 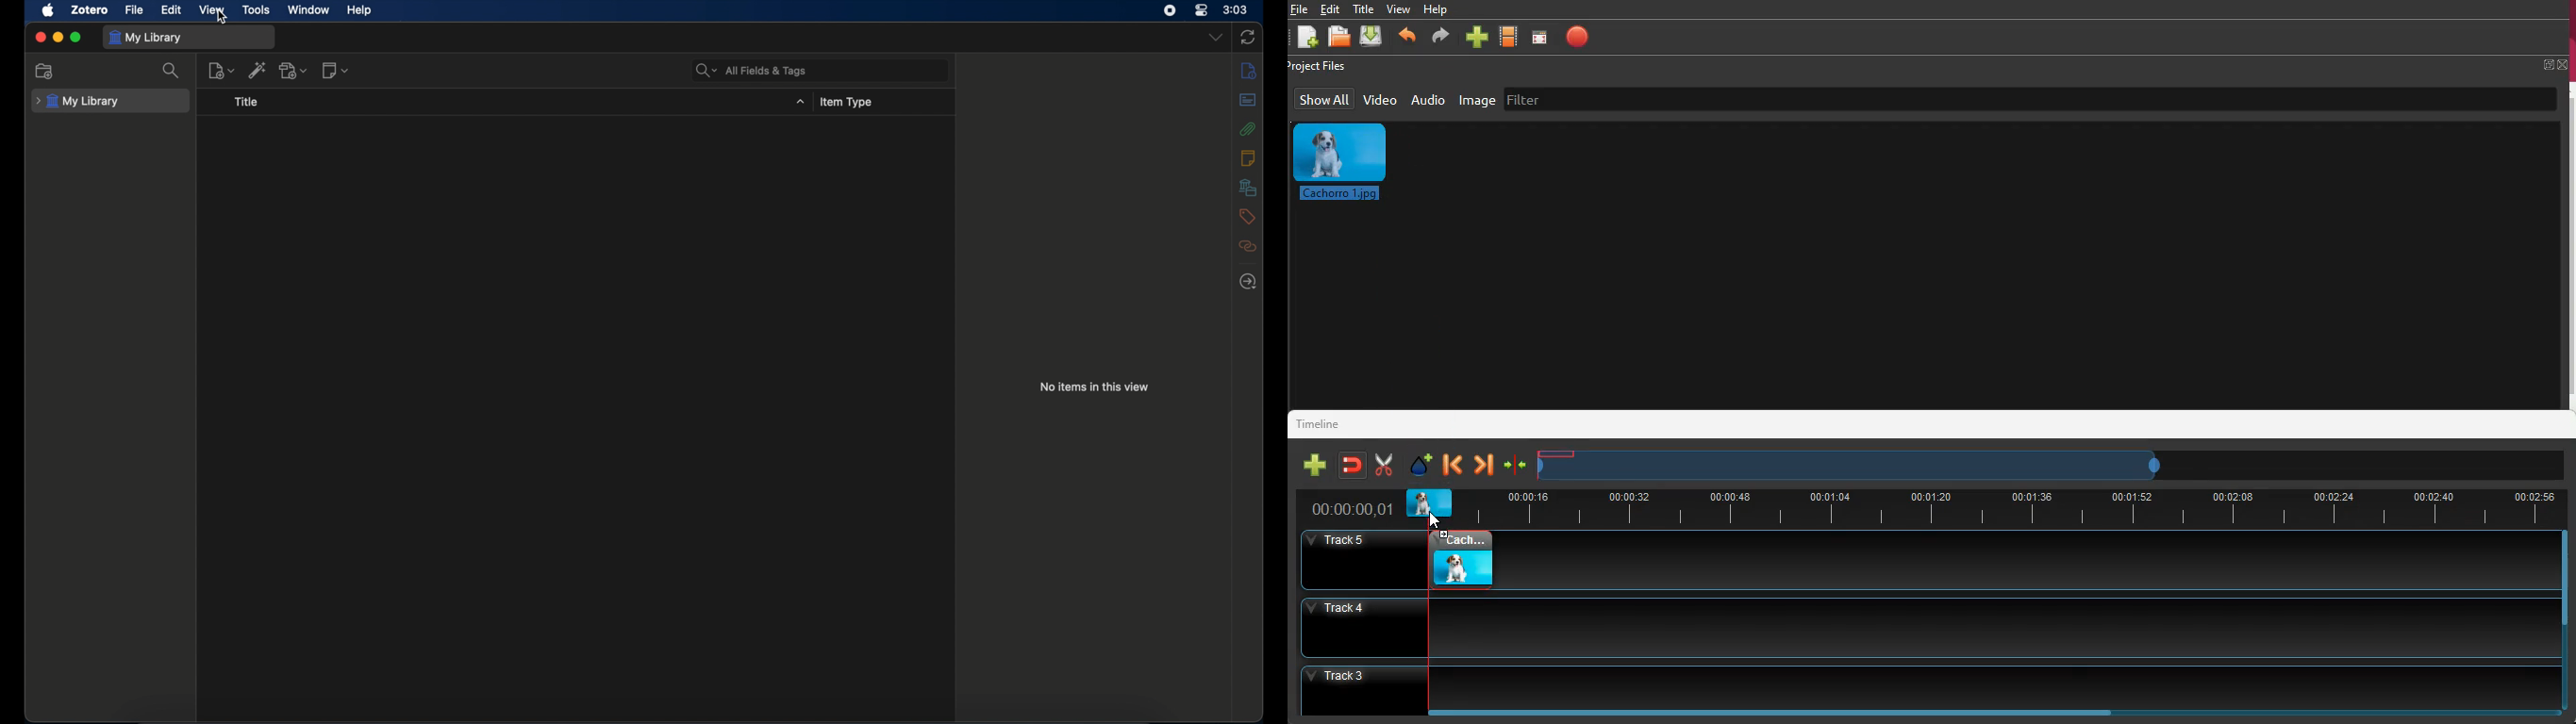 What do you see at coordinates (2553, 62) in the screenshot?
I see `fullscreen` at bounding box center [2553, 62].